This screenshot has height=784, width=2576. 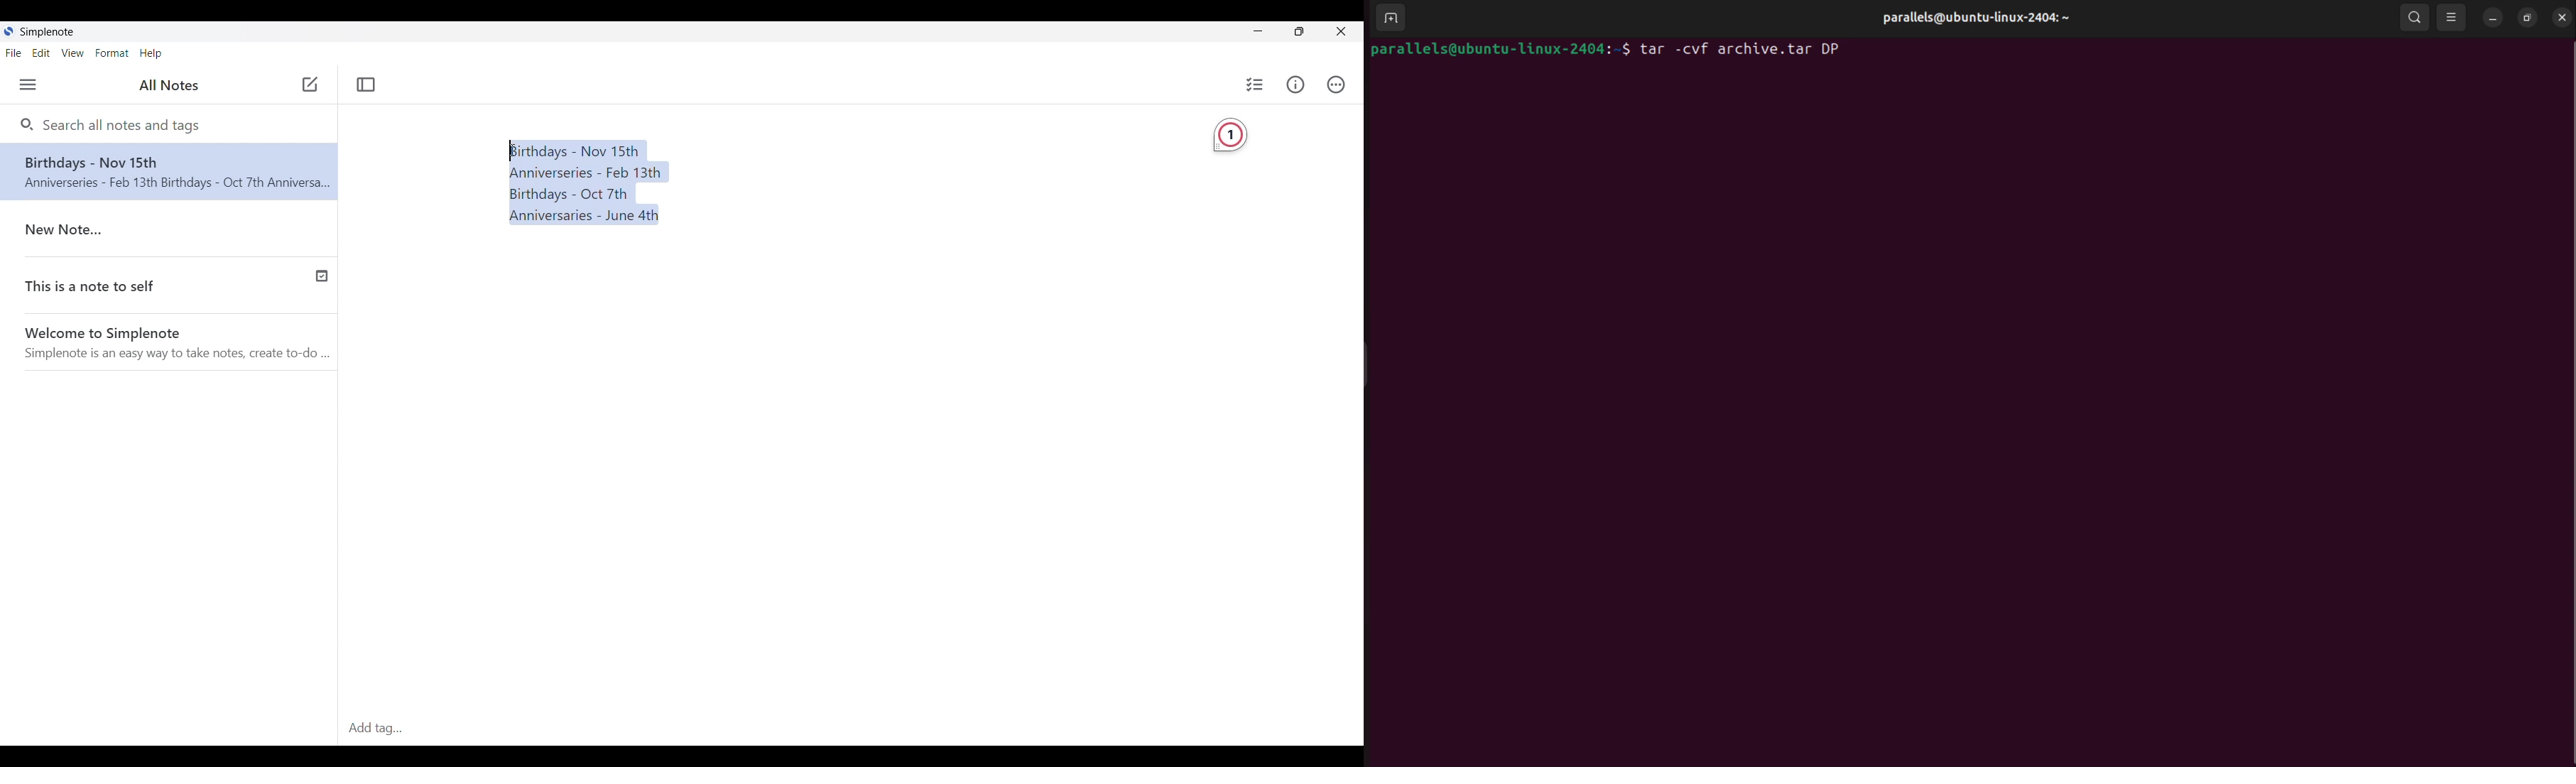 I want to click on Menu, so click(x=28, y=85).